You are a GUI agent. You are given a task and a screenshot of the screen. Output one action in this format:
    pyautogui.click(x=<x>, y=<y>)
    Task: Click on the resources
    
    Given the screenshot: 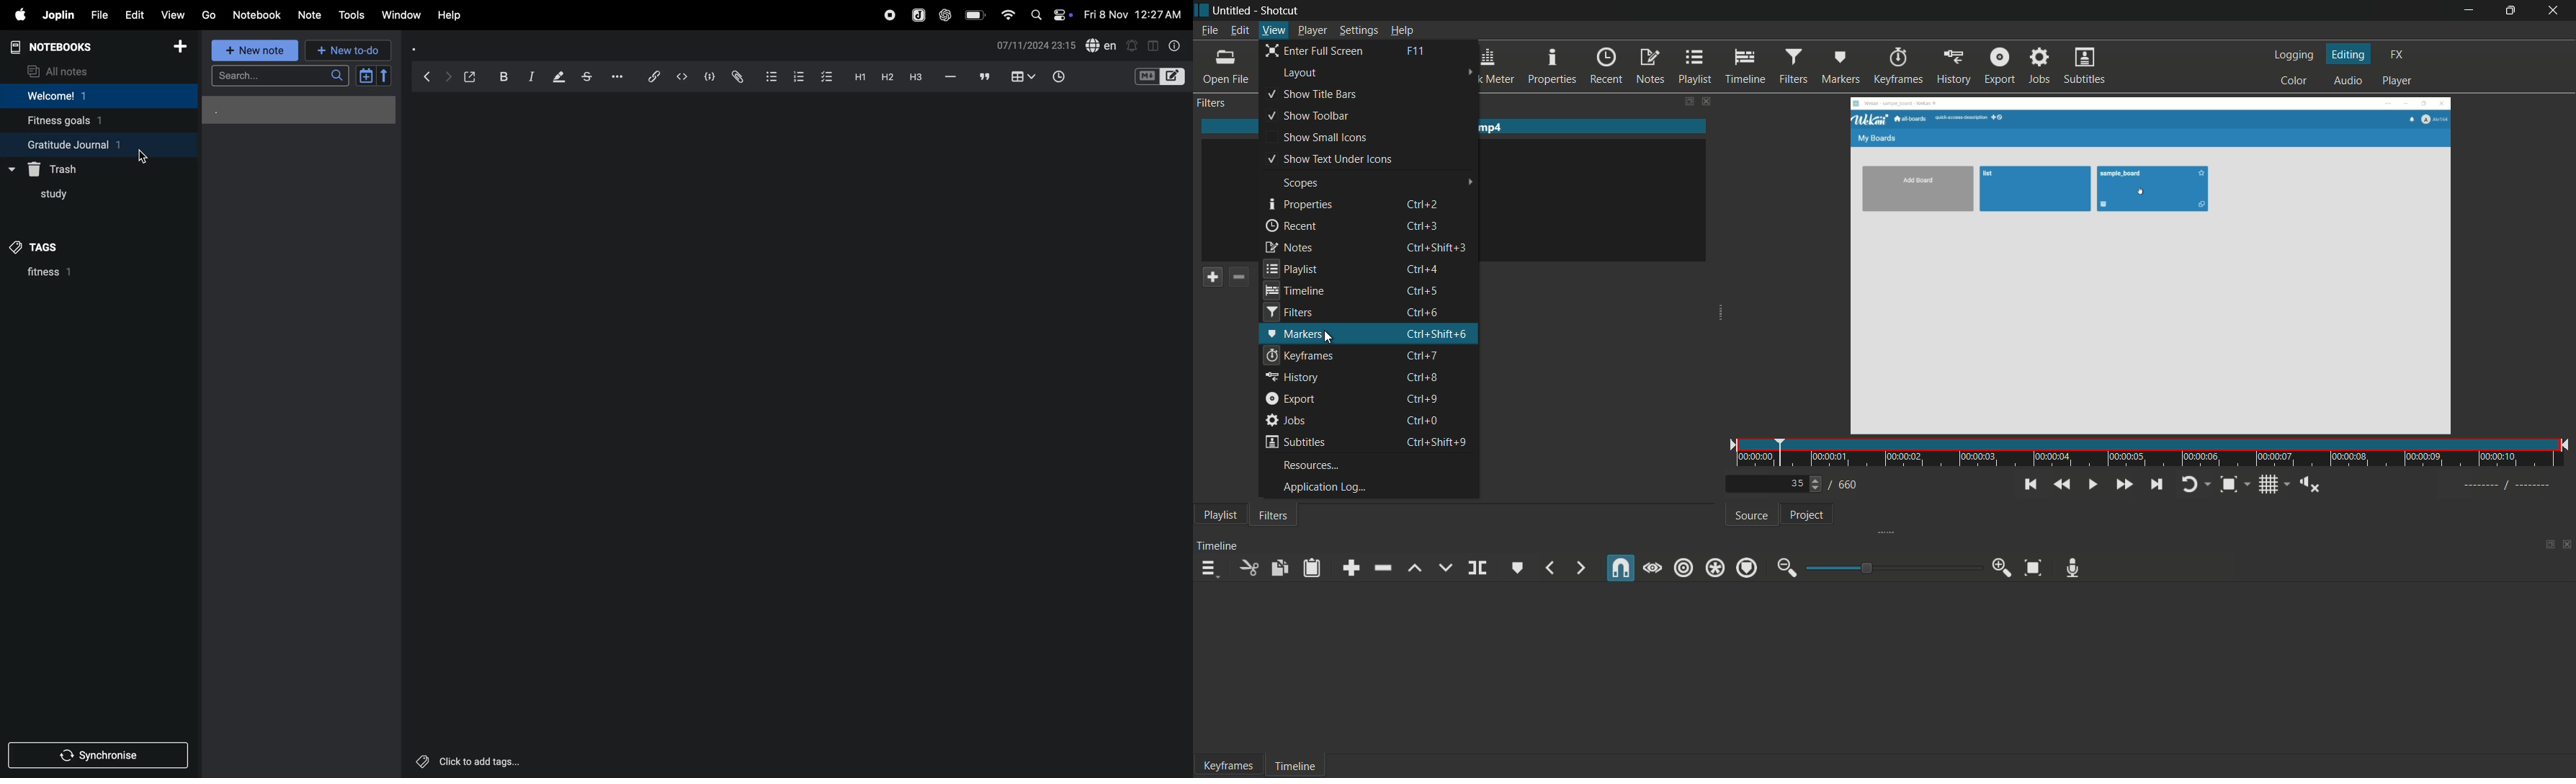 What is the action you would take?
    pyautogui.click(x=1312, y=465)
    